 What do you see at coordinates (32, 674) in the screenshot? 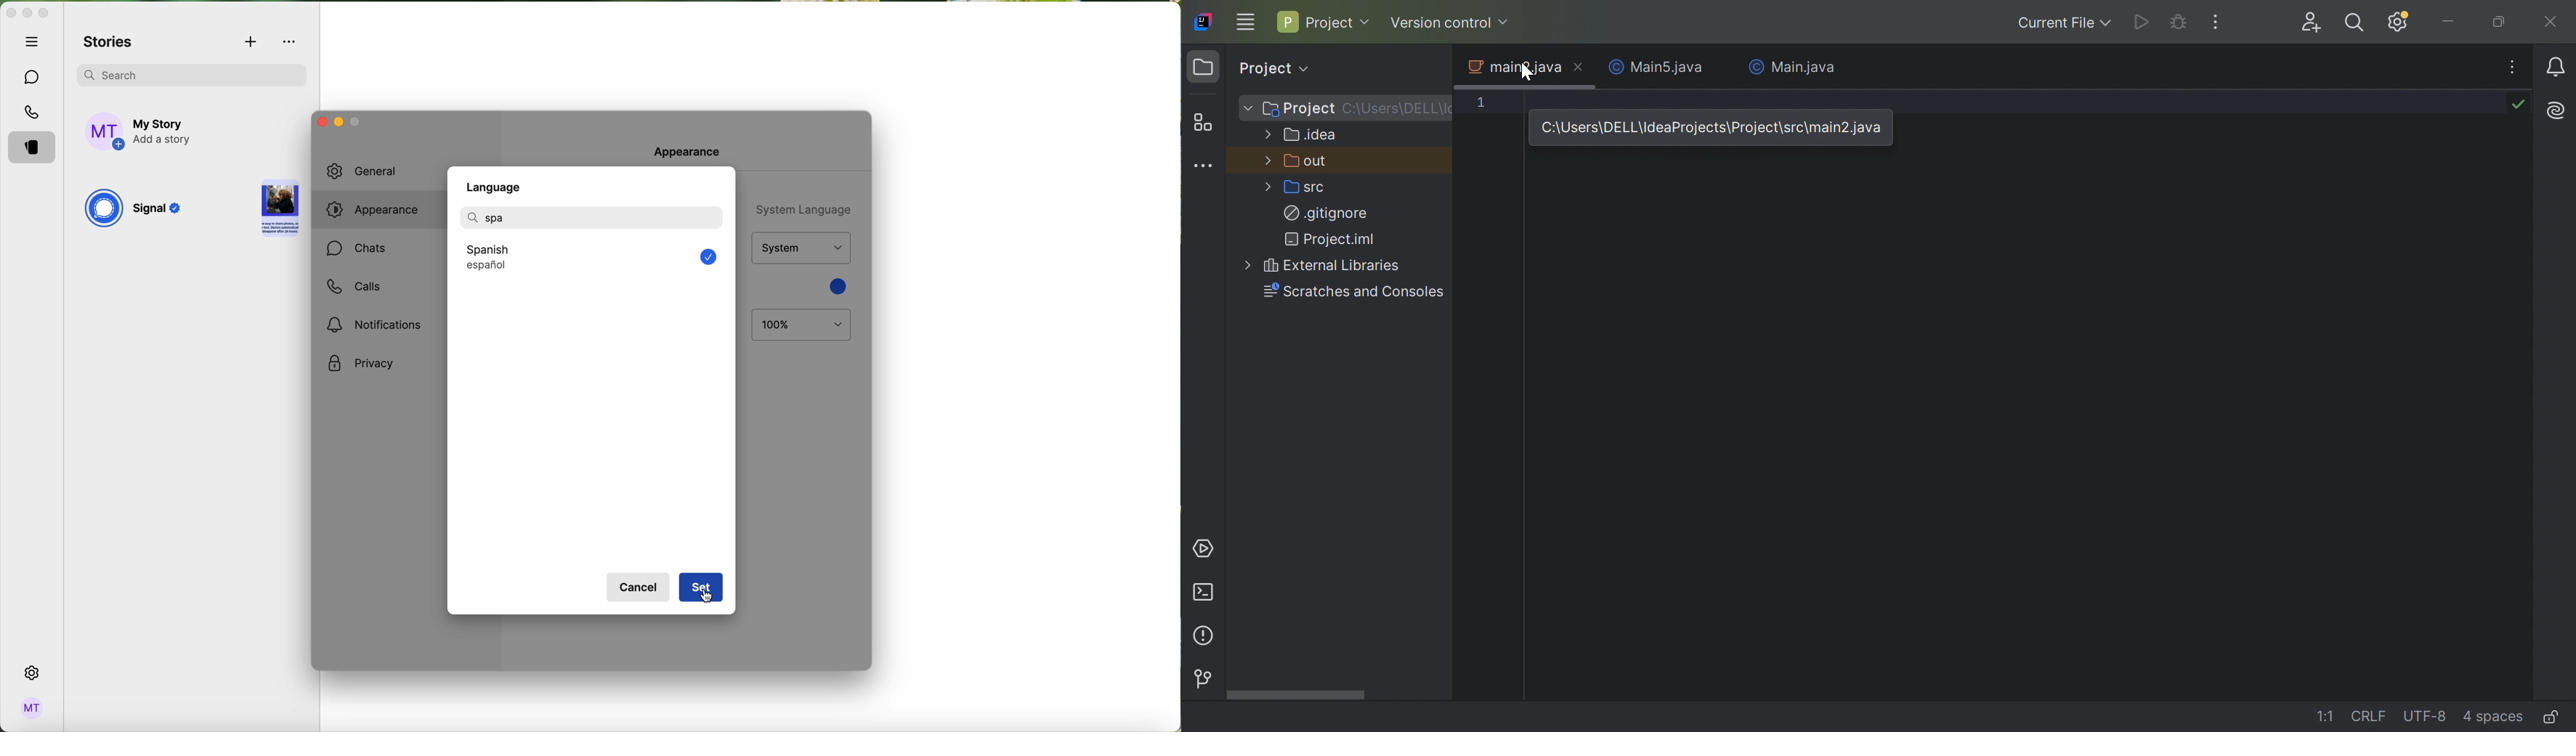
I see `click on settings` at bounding box center [32, 674].